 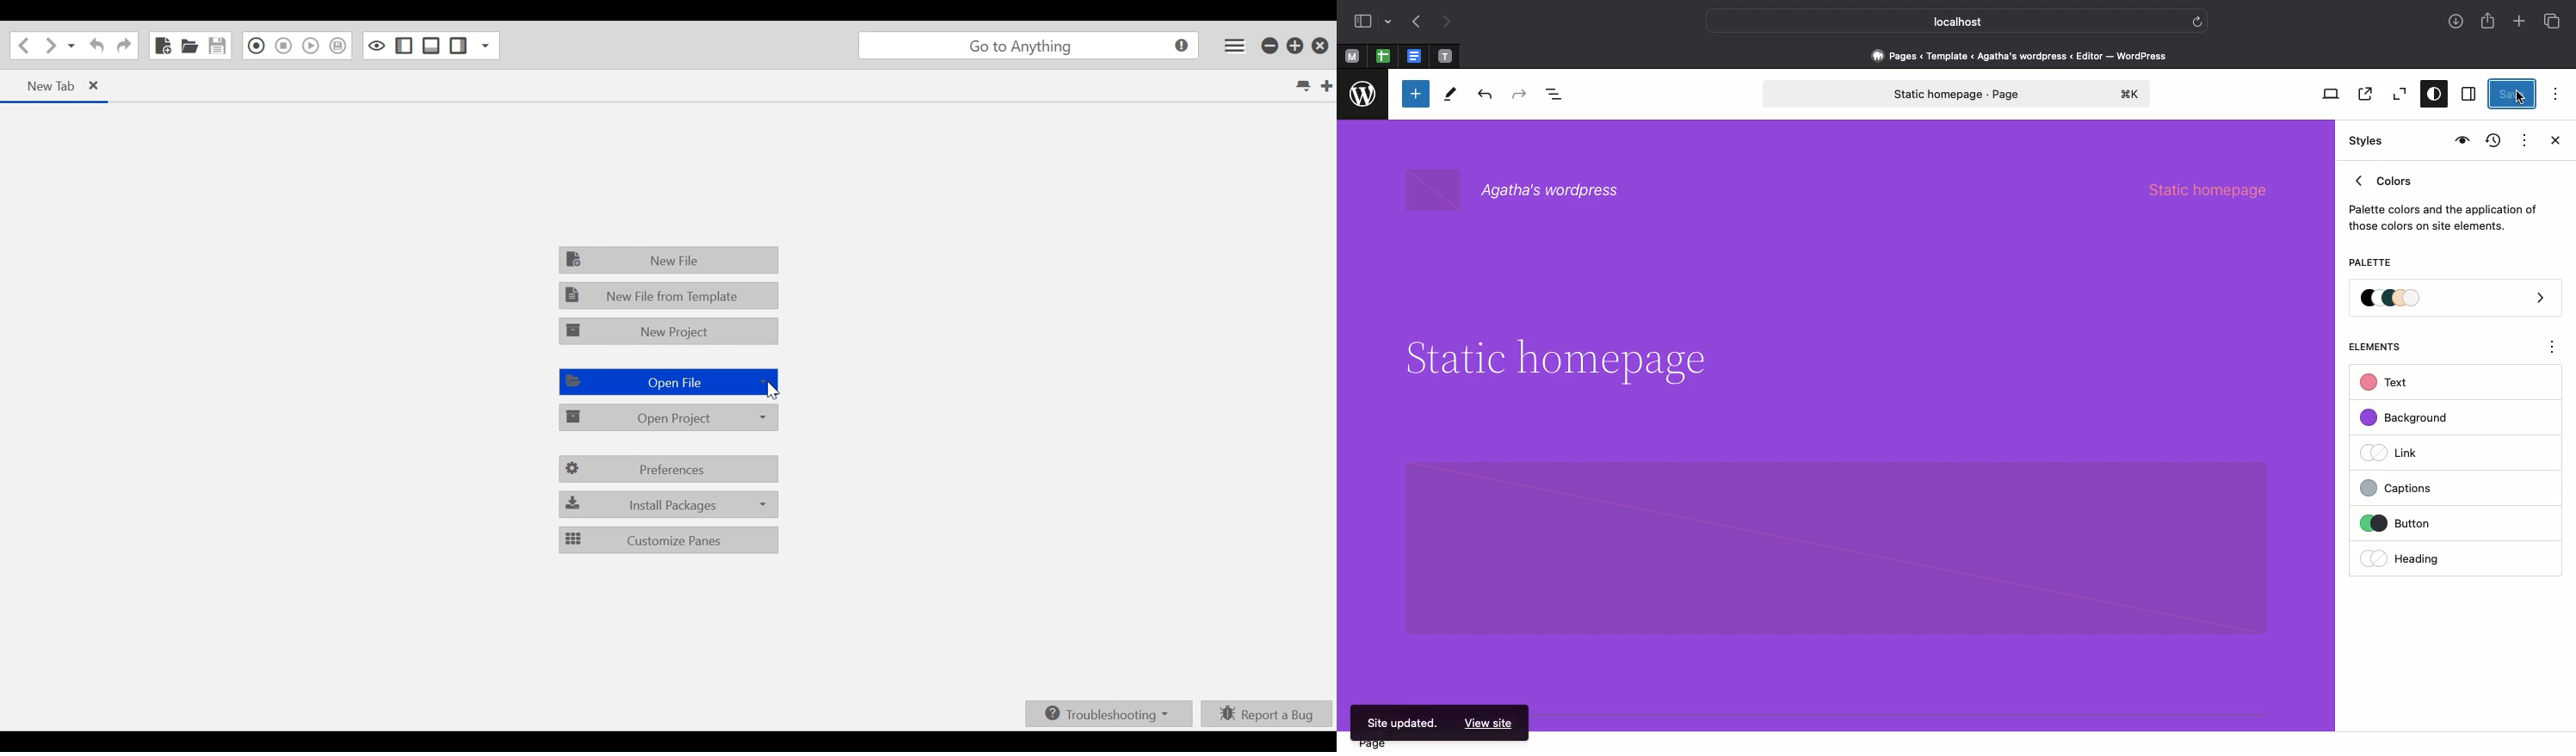 I want to click on Save, so click(x=2513, y=95).